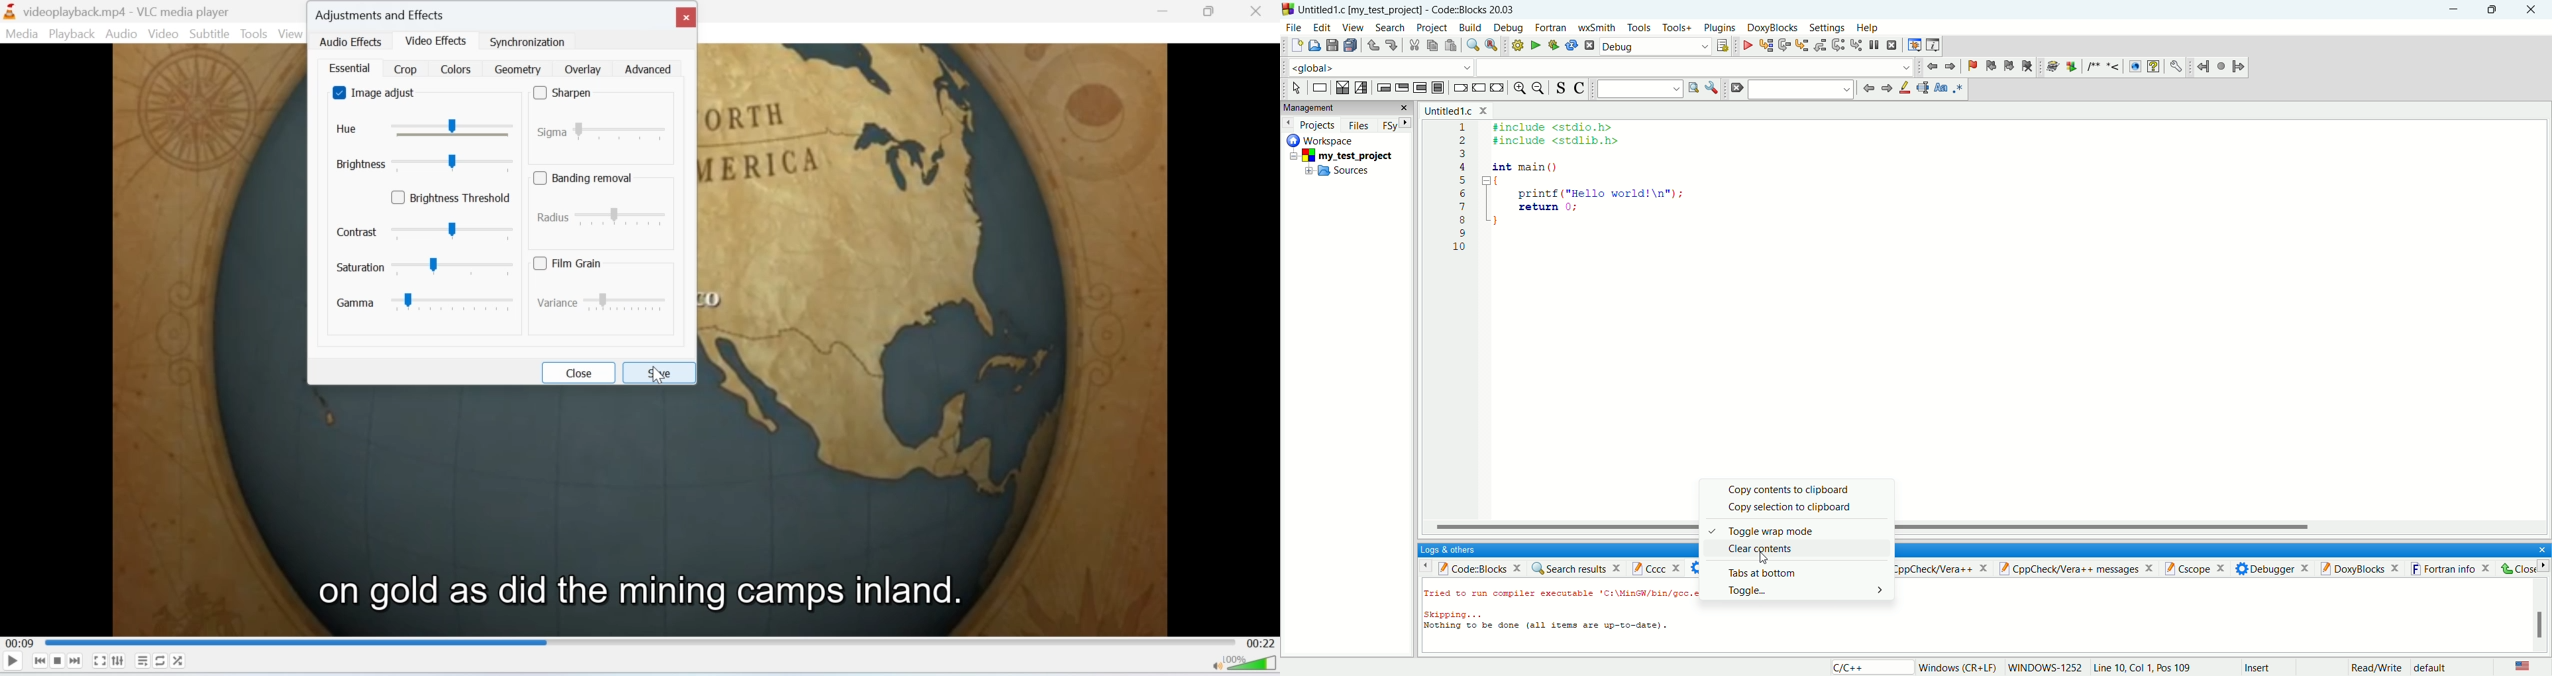 The height and width of the screenshot is (700, 2576). Describe the element at coordinates (2363, 567) in the screenshot. I see `doxyblocks` at that location.